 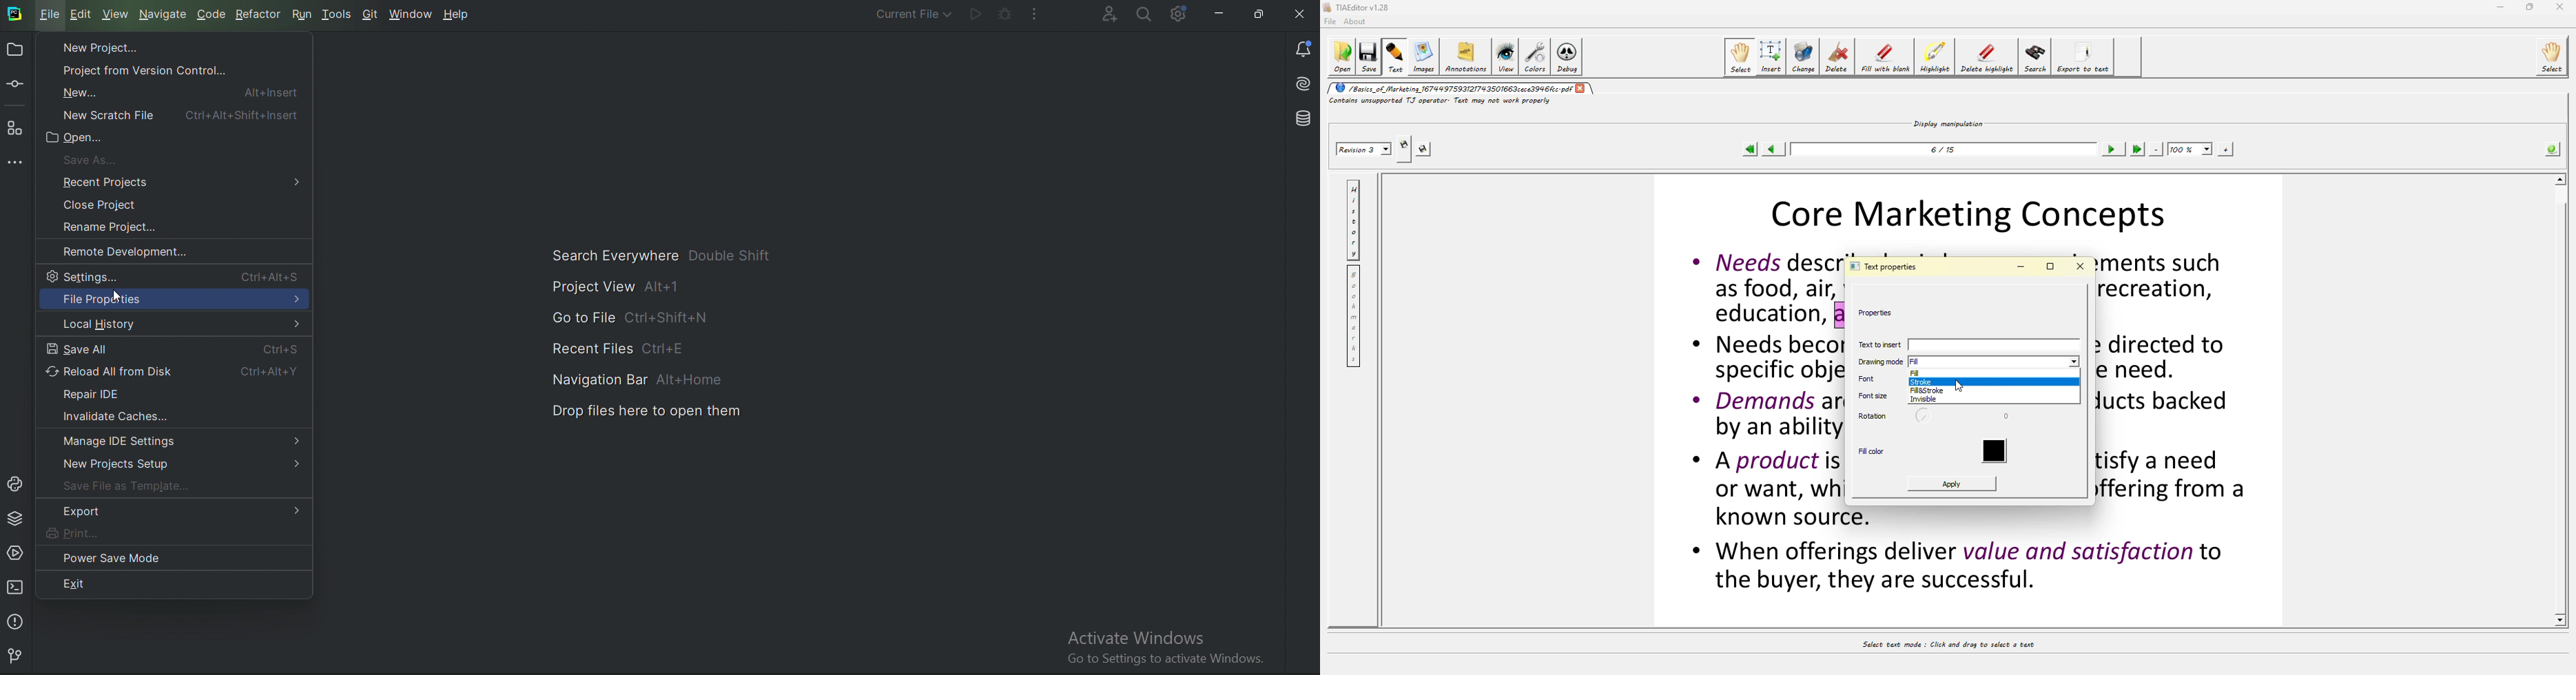 What do you see at coordinates (371, 14) in the screenshot?
I see `Git` at bounding box center [371, 14].